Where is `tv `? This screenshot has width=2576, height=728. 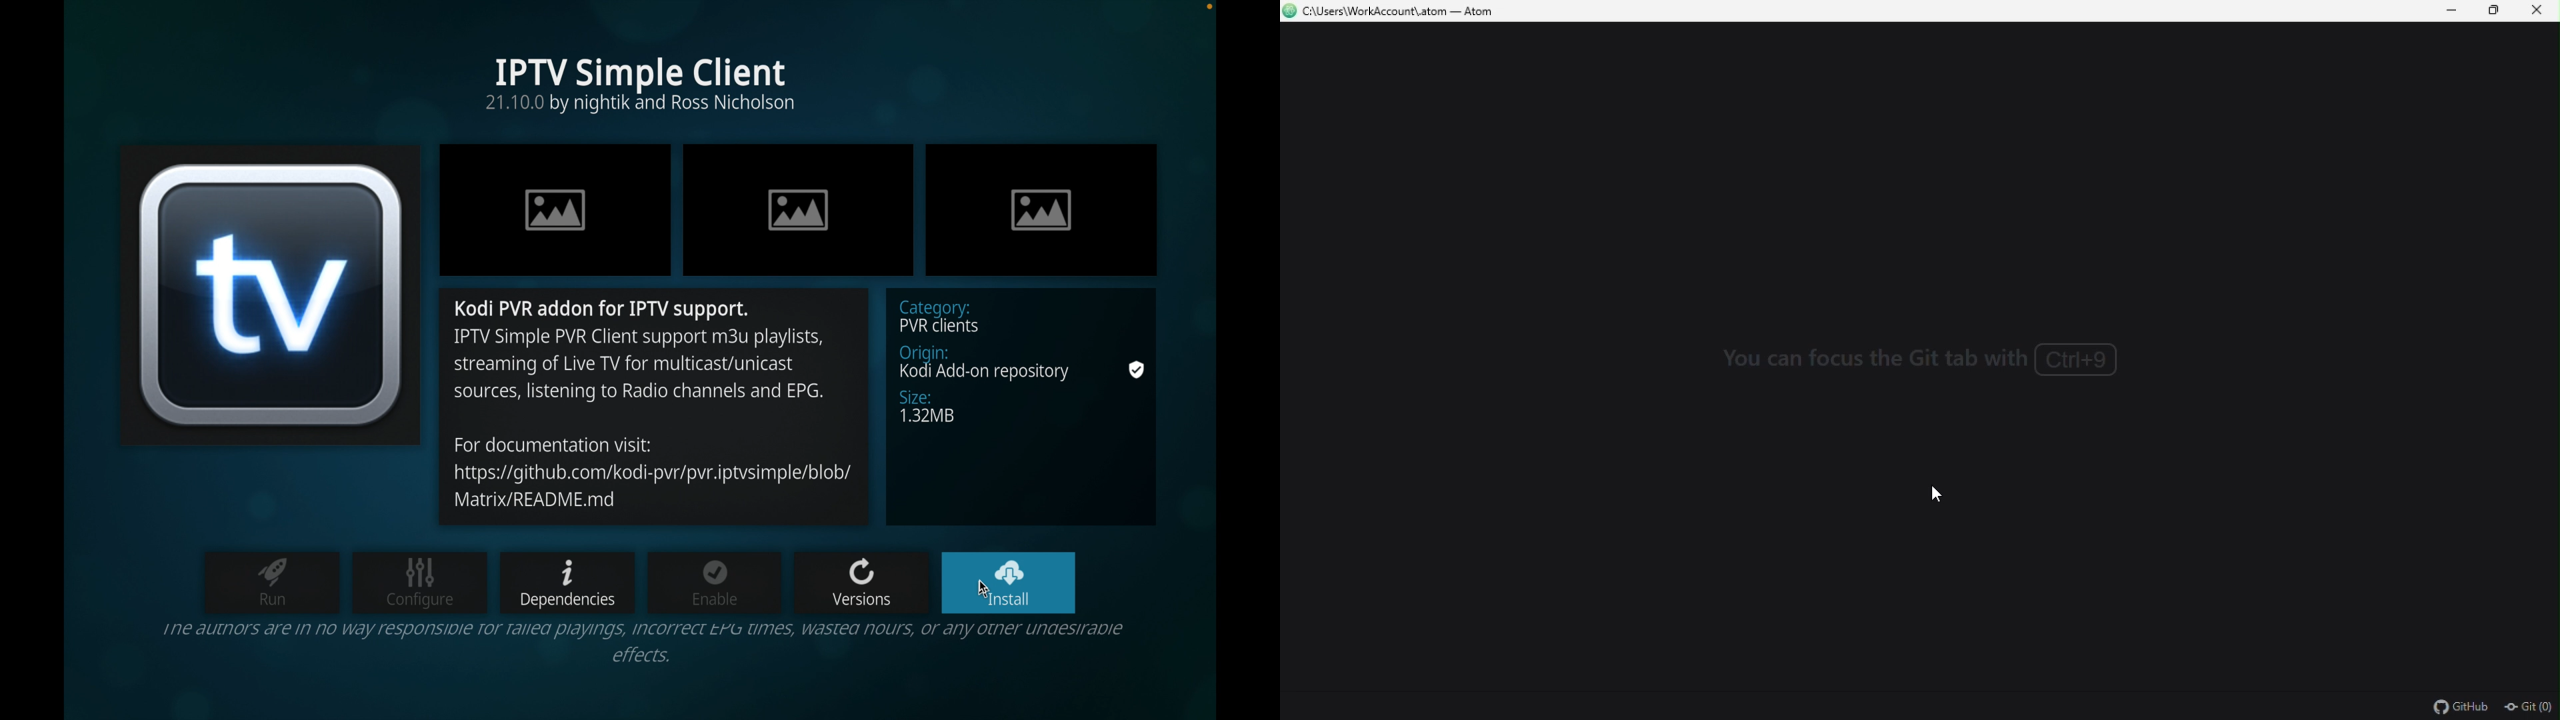
tv  is located at coordinates (268, 295).